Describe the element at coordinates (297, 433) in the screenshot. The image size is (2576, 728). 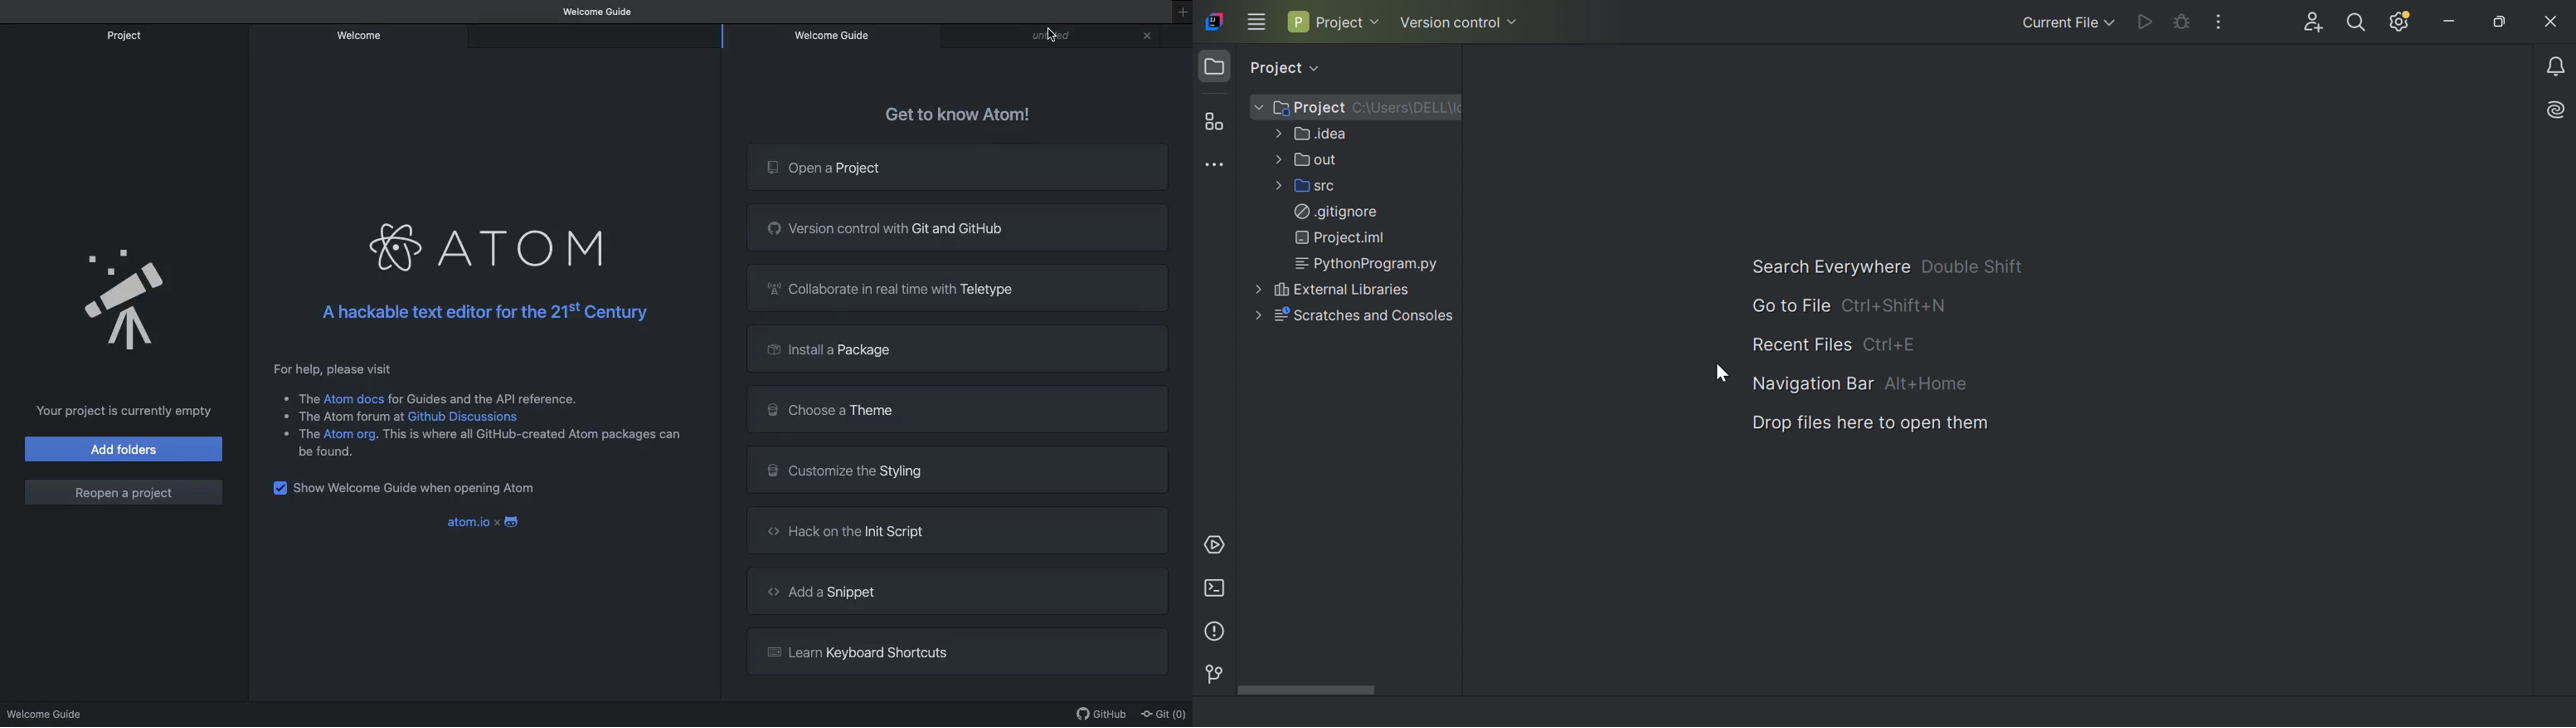
I see `list item` at that location.